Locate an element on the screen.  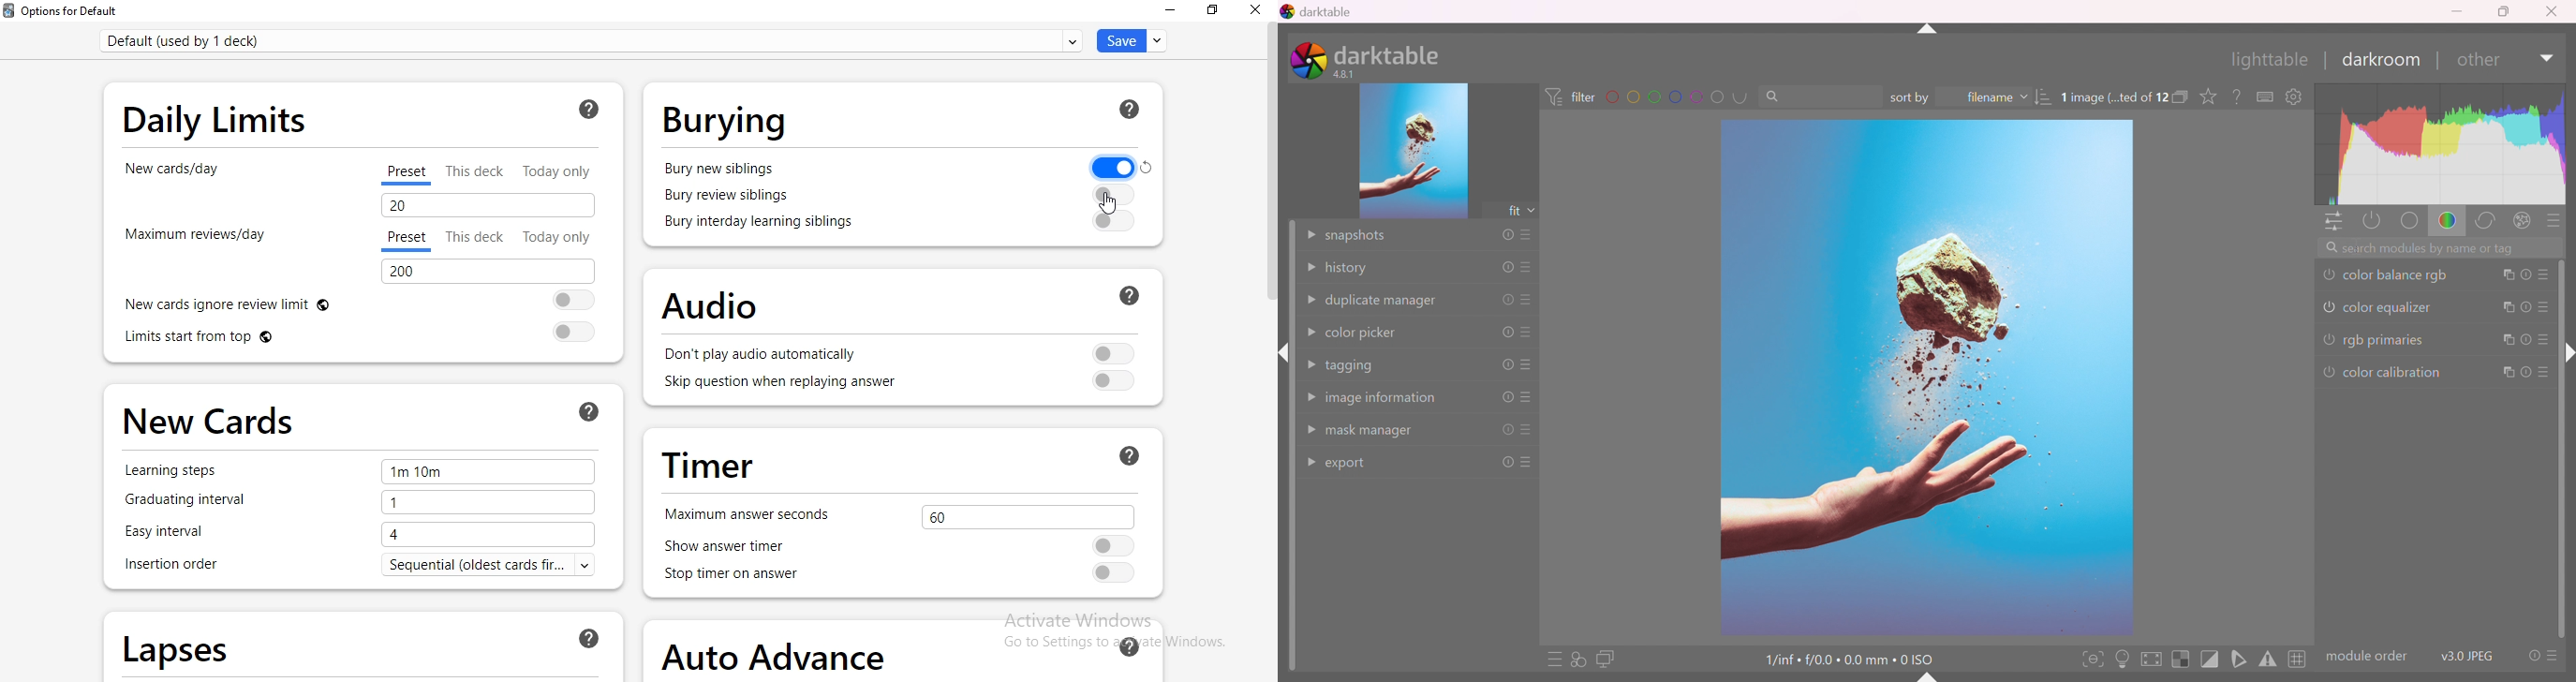
default (used bu 1 deck) is located at coordinates (595, 39).